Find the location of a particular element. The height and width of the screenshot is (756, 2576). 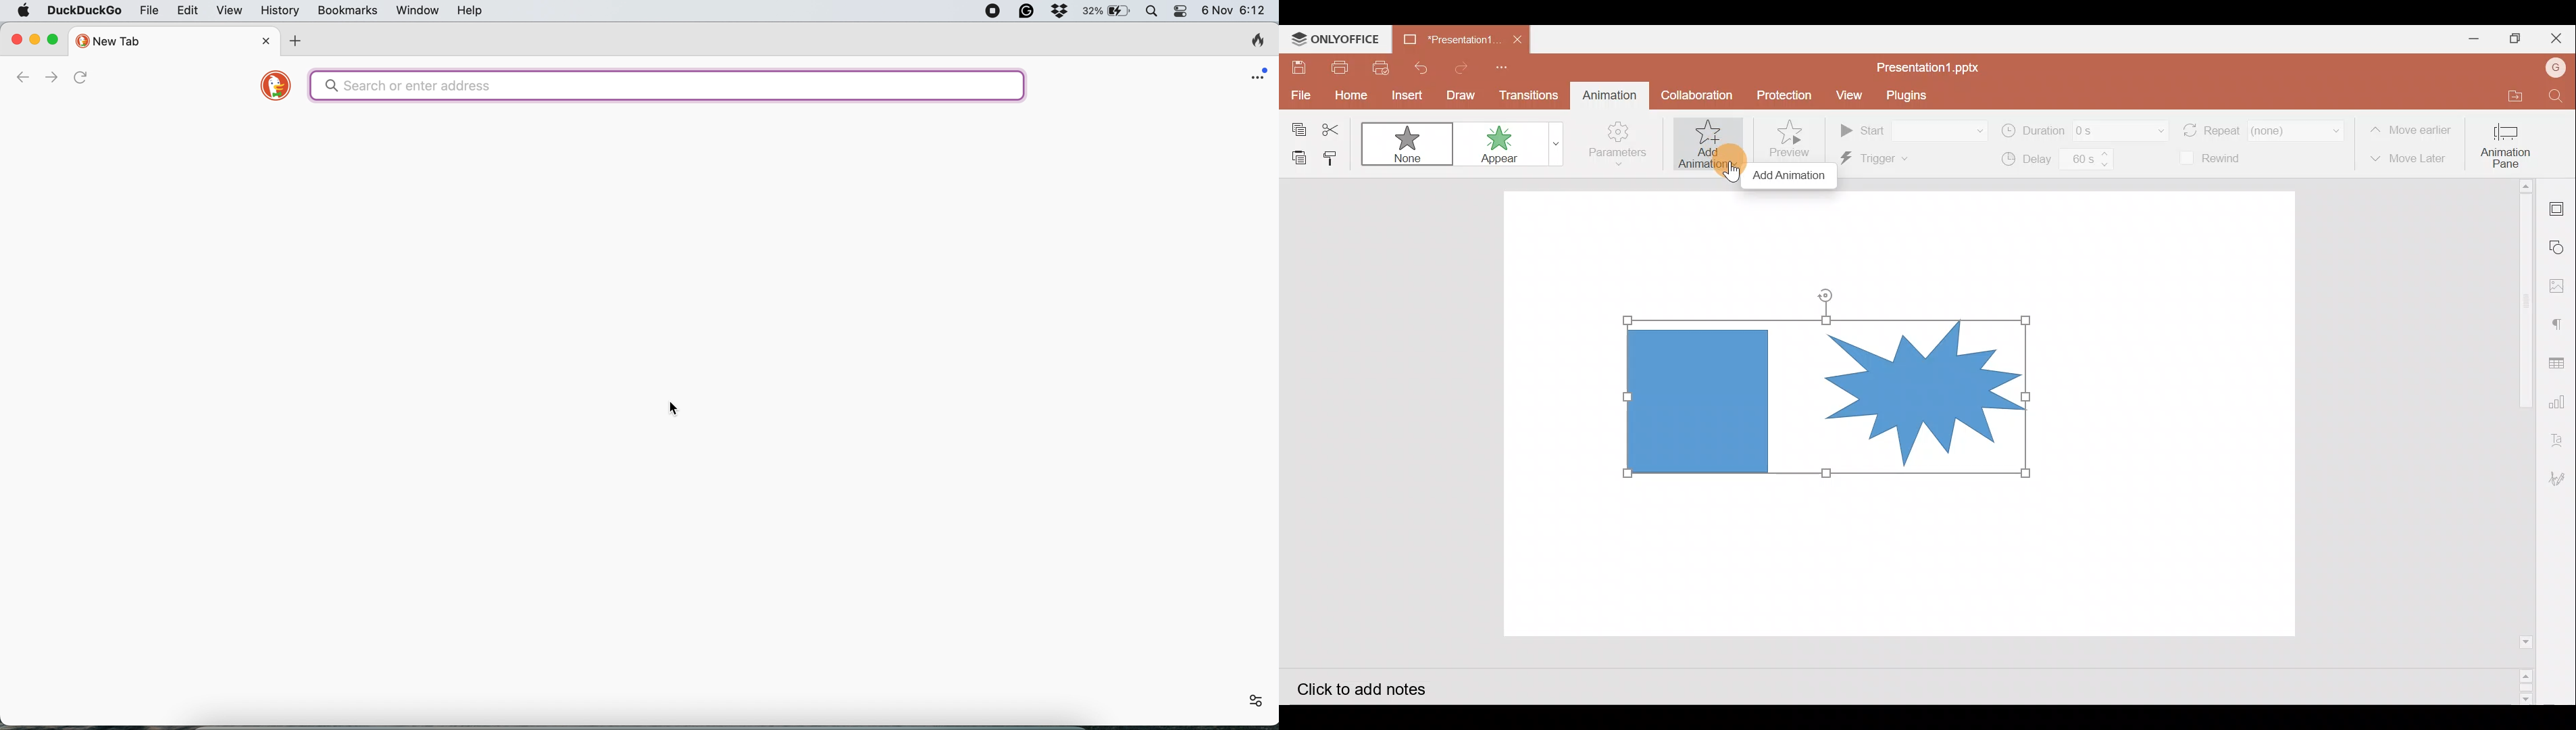

More is located at coordinates (1552, 145).